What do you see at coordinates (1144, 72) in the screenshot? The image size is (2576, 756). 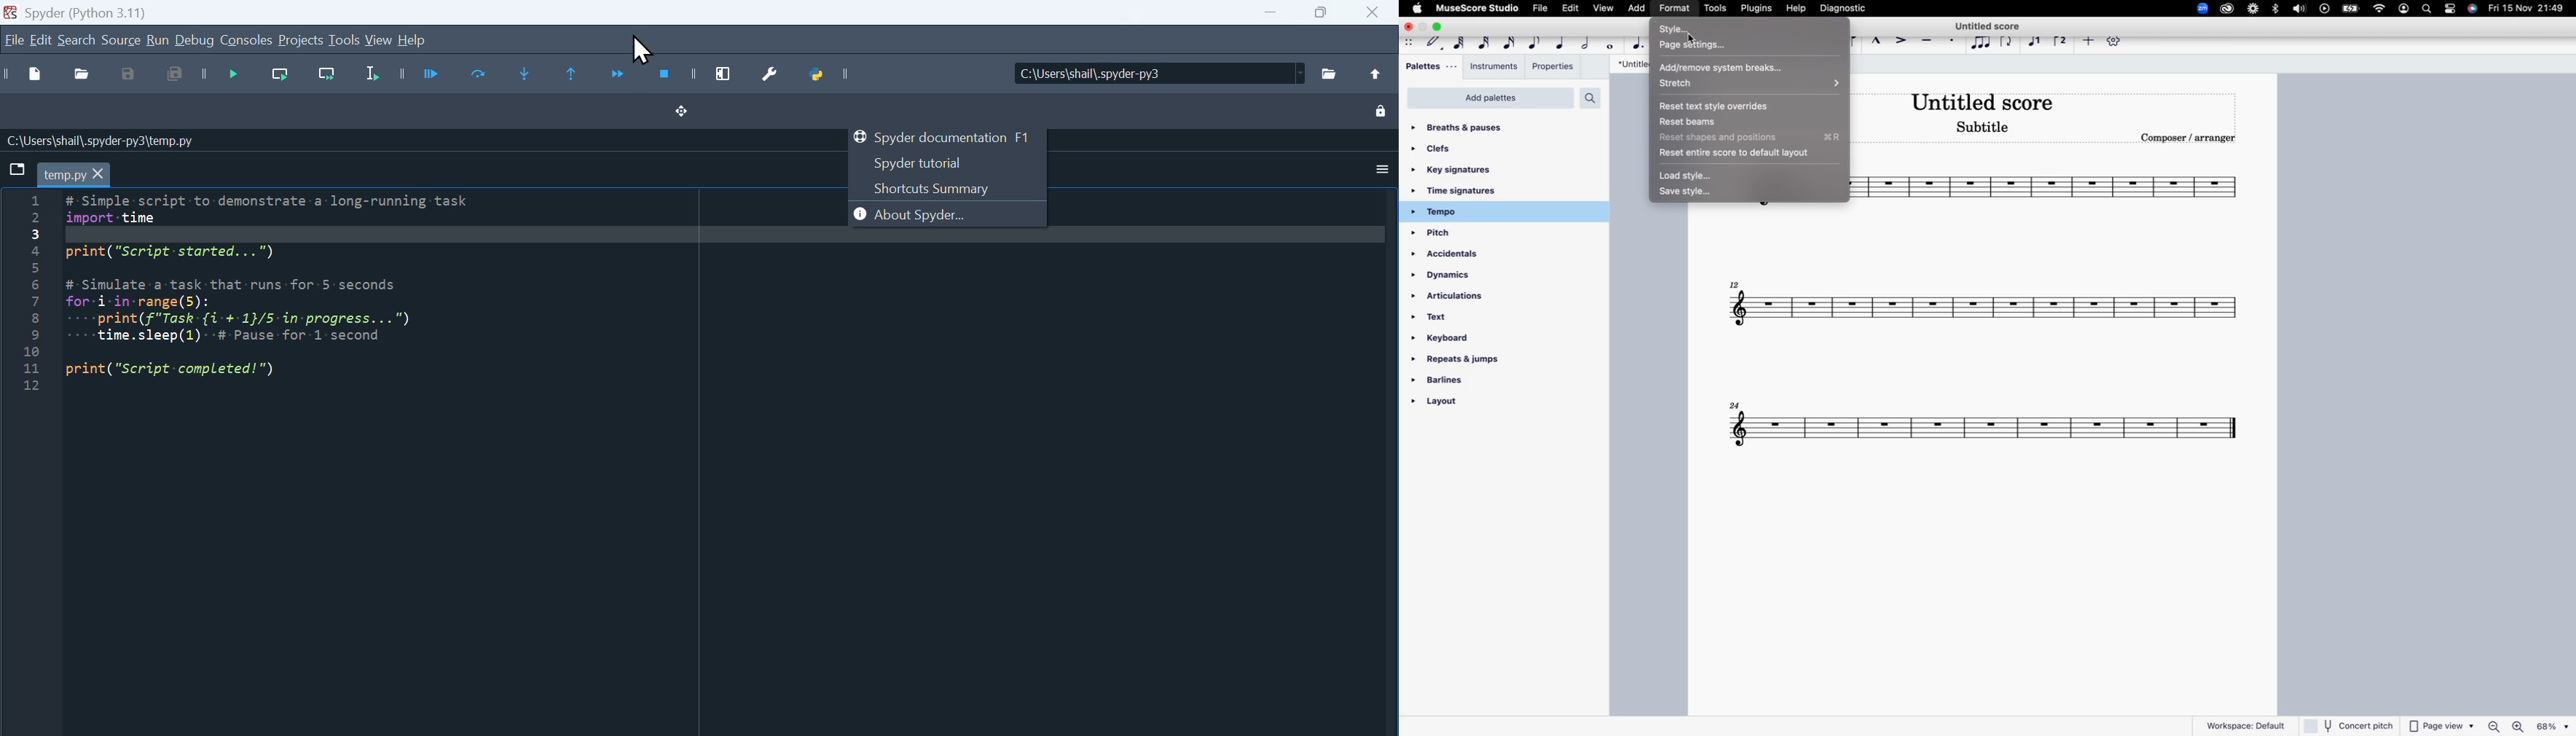 I see `Location of the file` at bounding box center [1144, 72].